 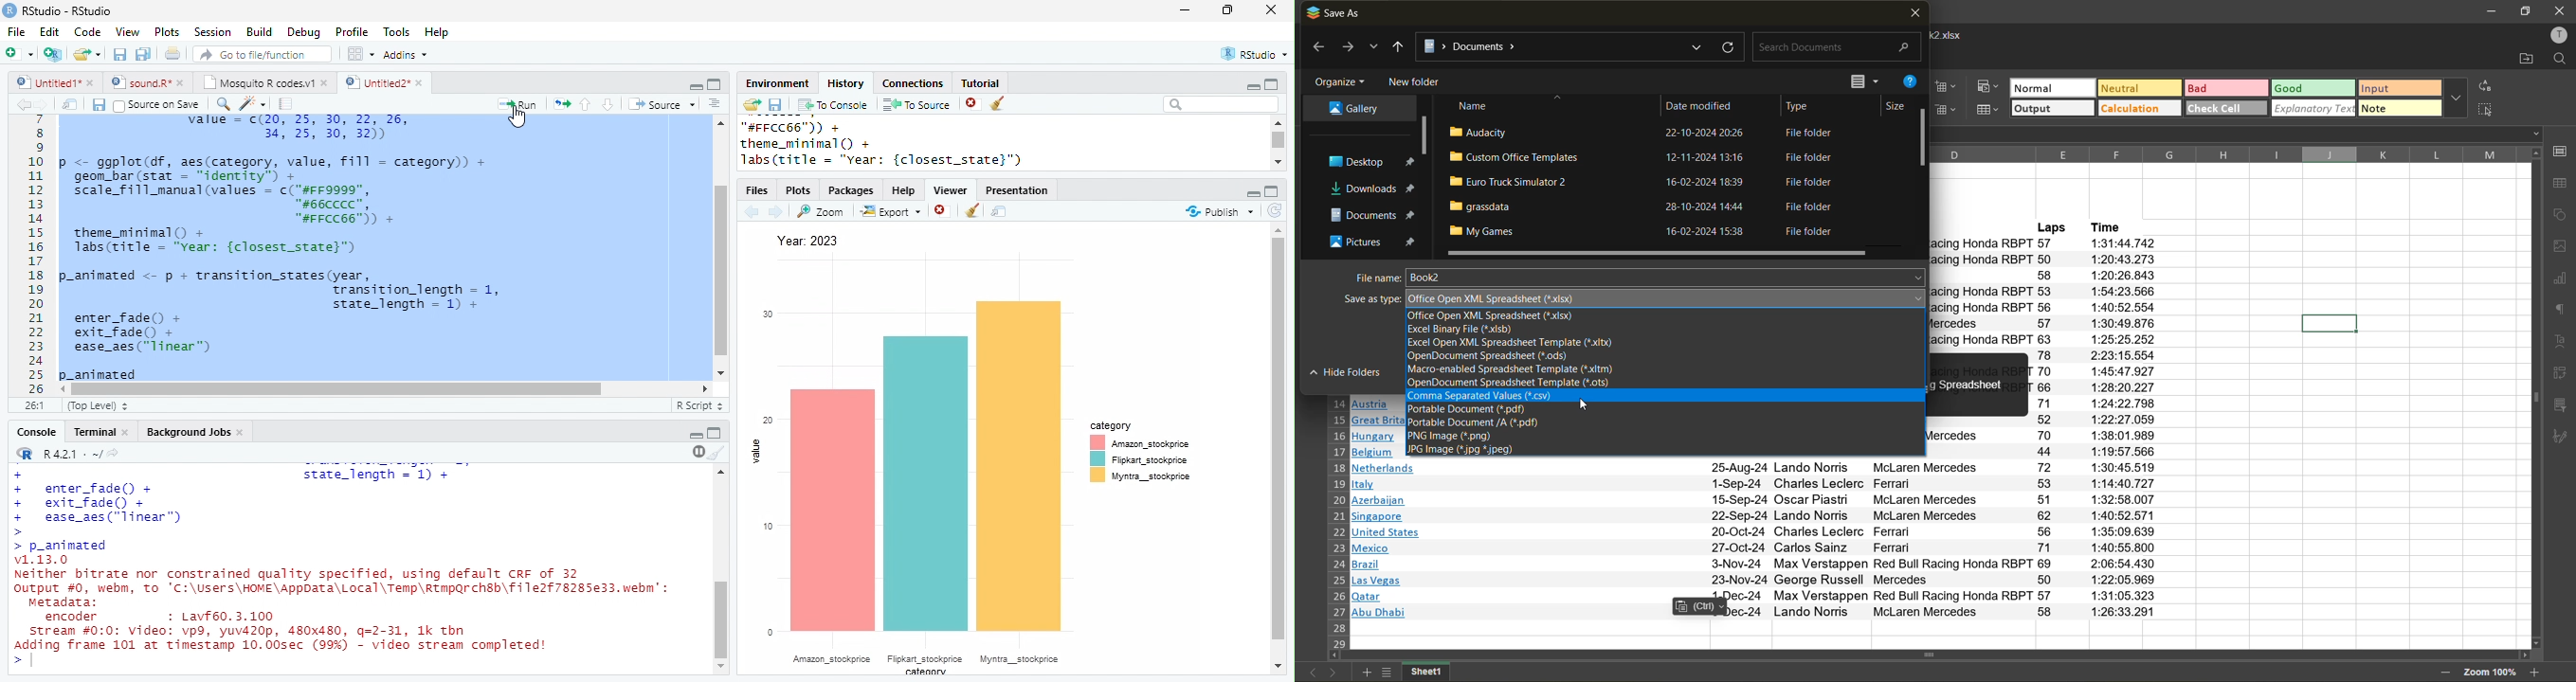 What do you see at coordinates (771, 464) in the screenshot?
I see `value meter` at bounding box center [771, 464].